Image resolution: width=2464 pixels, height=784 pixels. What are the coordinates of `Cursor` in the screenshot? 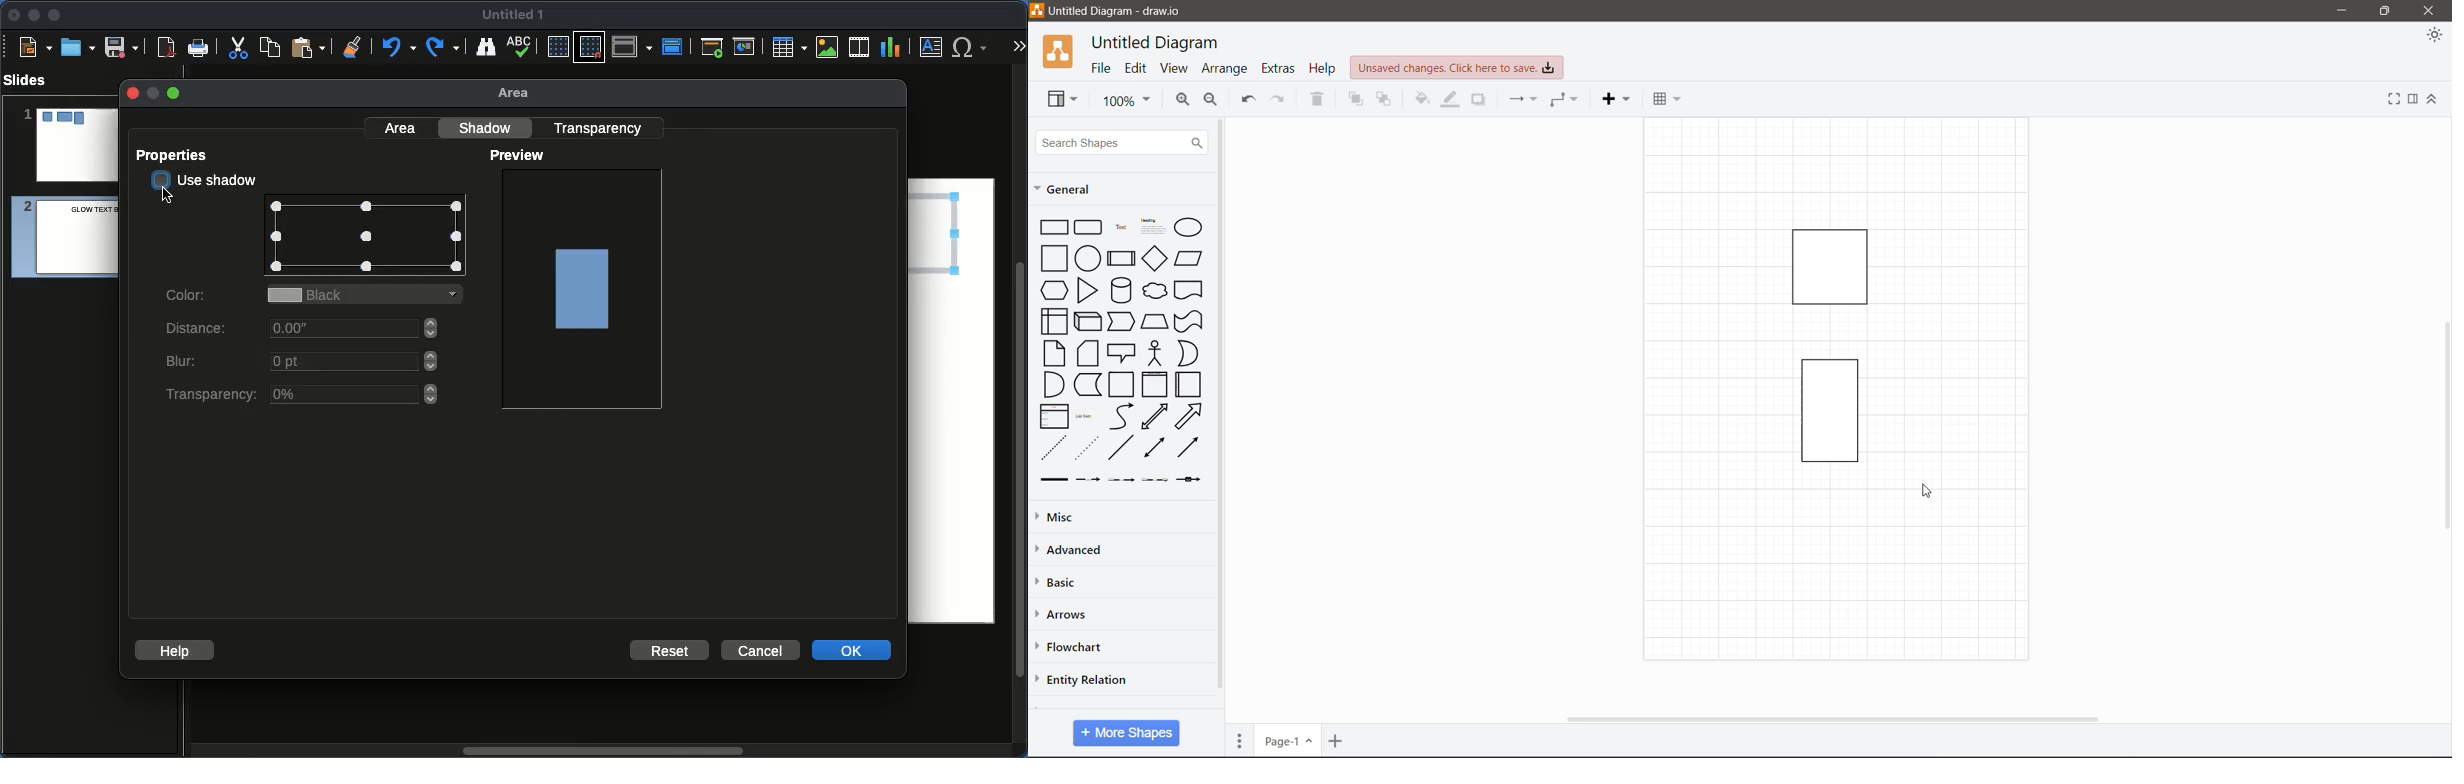 It's located at (1933, 494).